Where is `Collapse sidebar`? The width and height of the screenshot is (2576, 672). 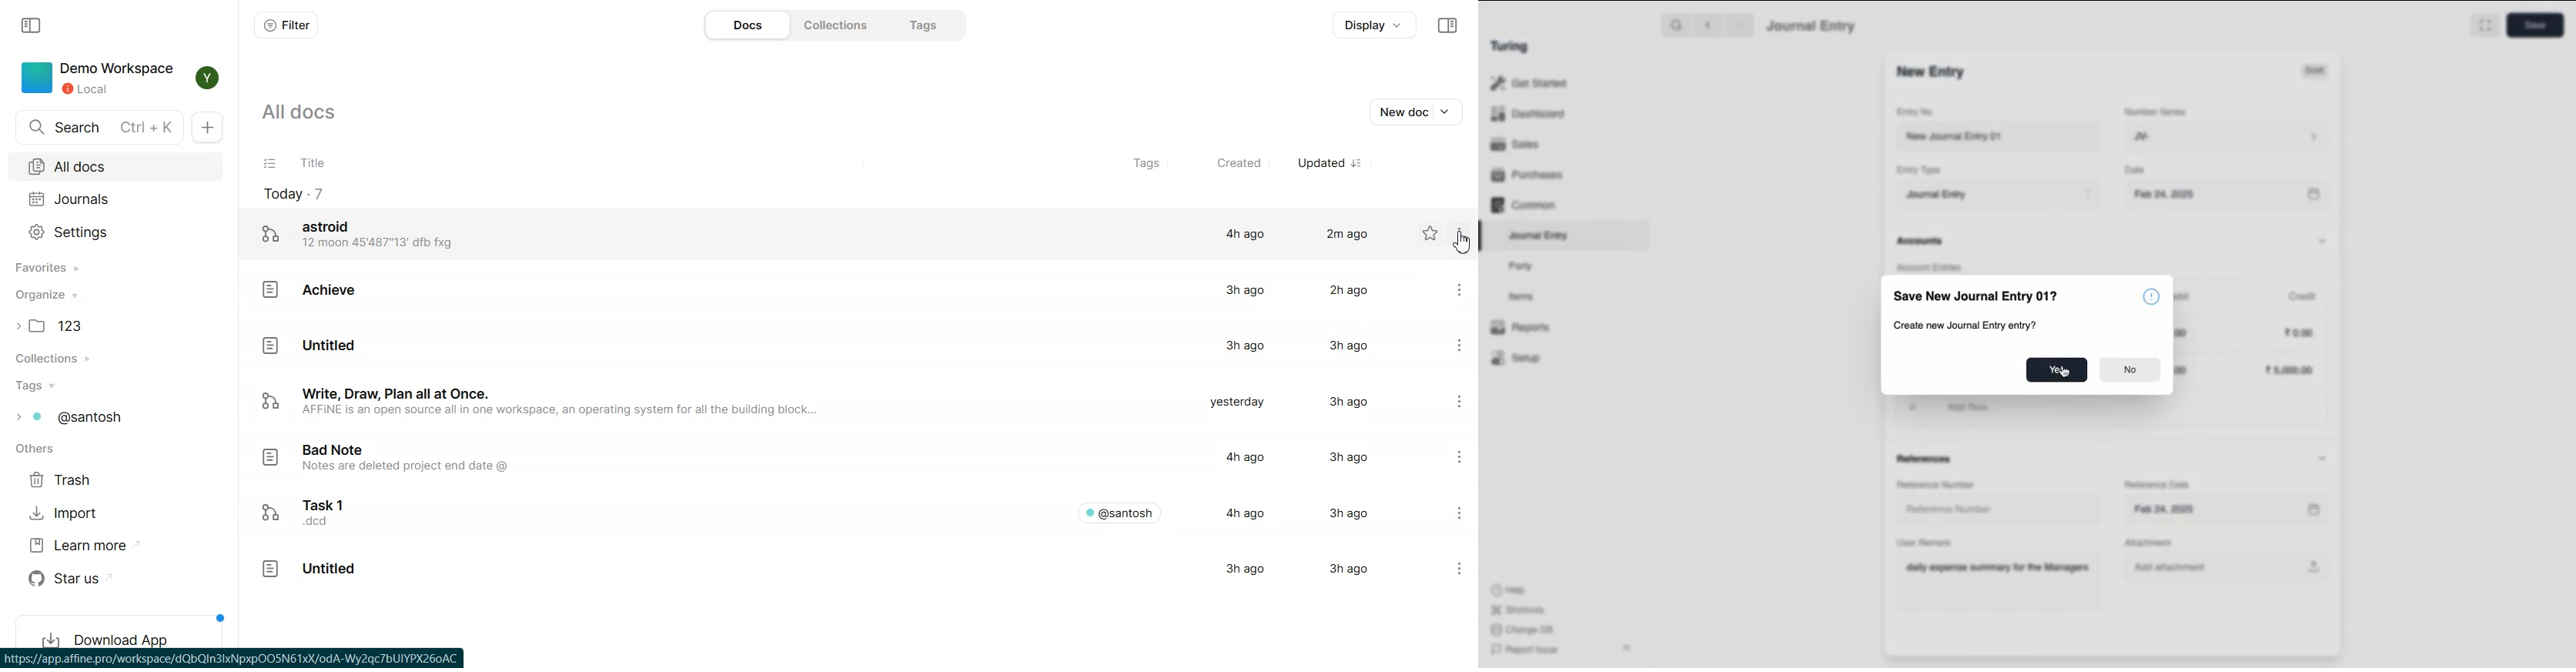 Collapse sidebar is located at coordinates (1447, 26).